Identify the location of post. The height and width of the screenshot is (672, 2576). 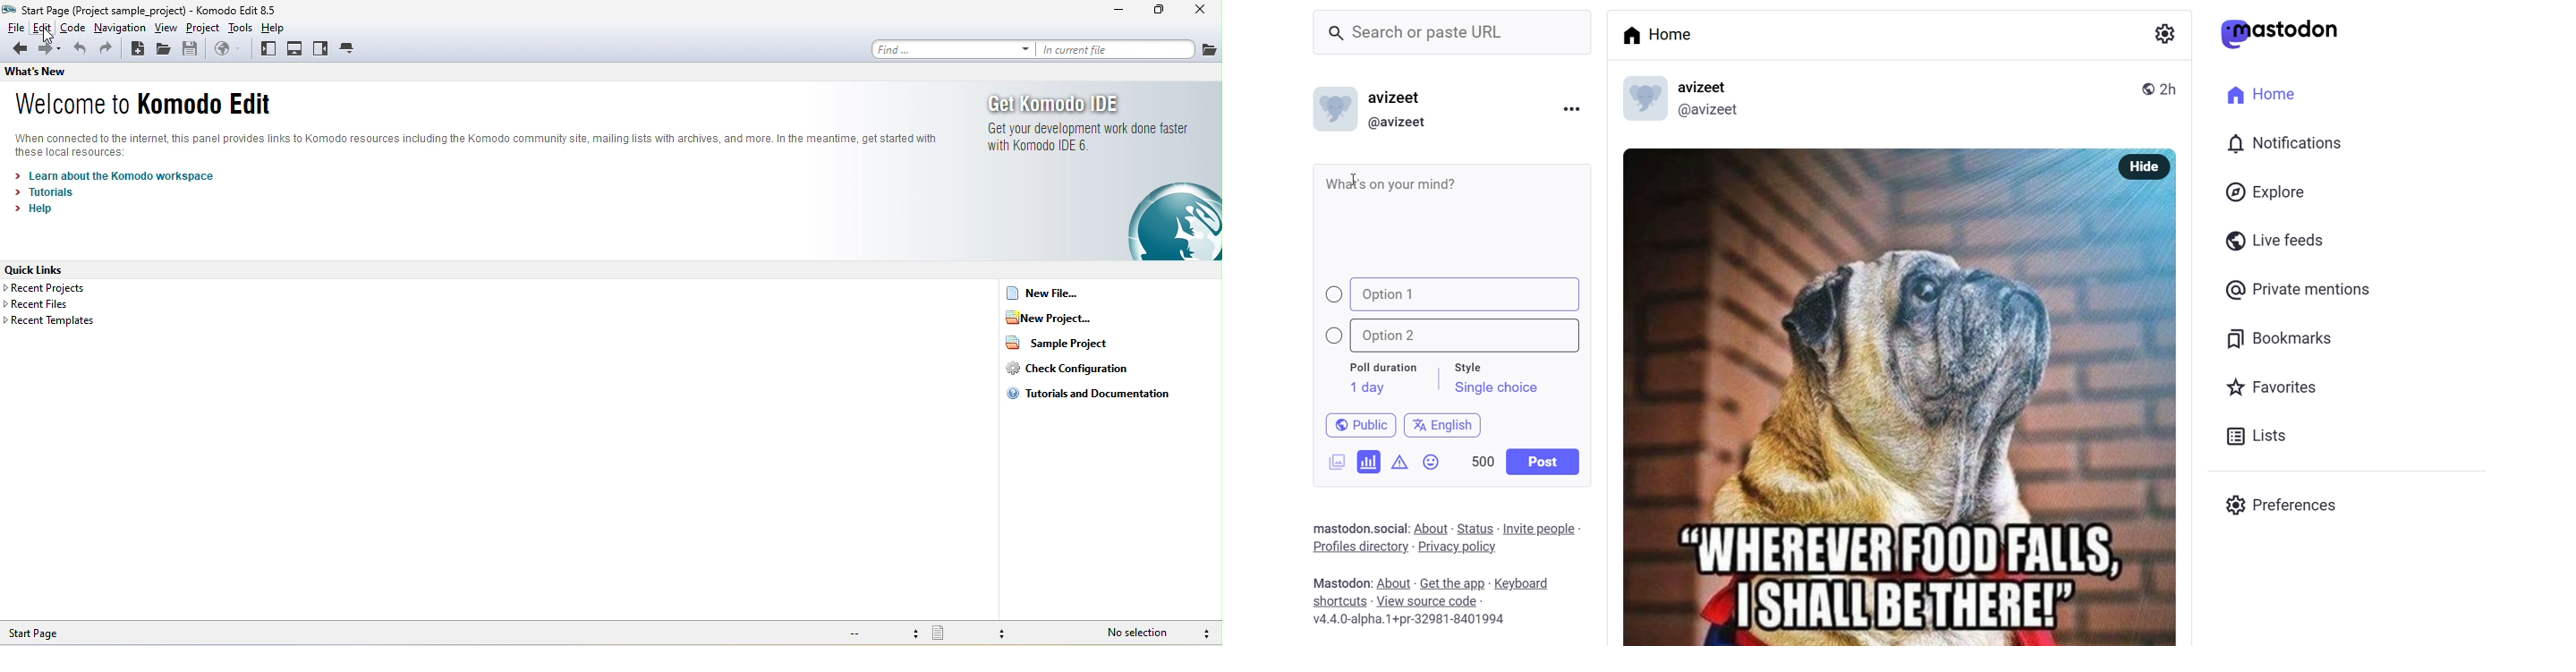
(1545, 461).